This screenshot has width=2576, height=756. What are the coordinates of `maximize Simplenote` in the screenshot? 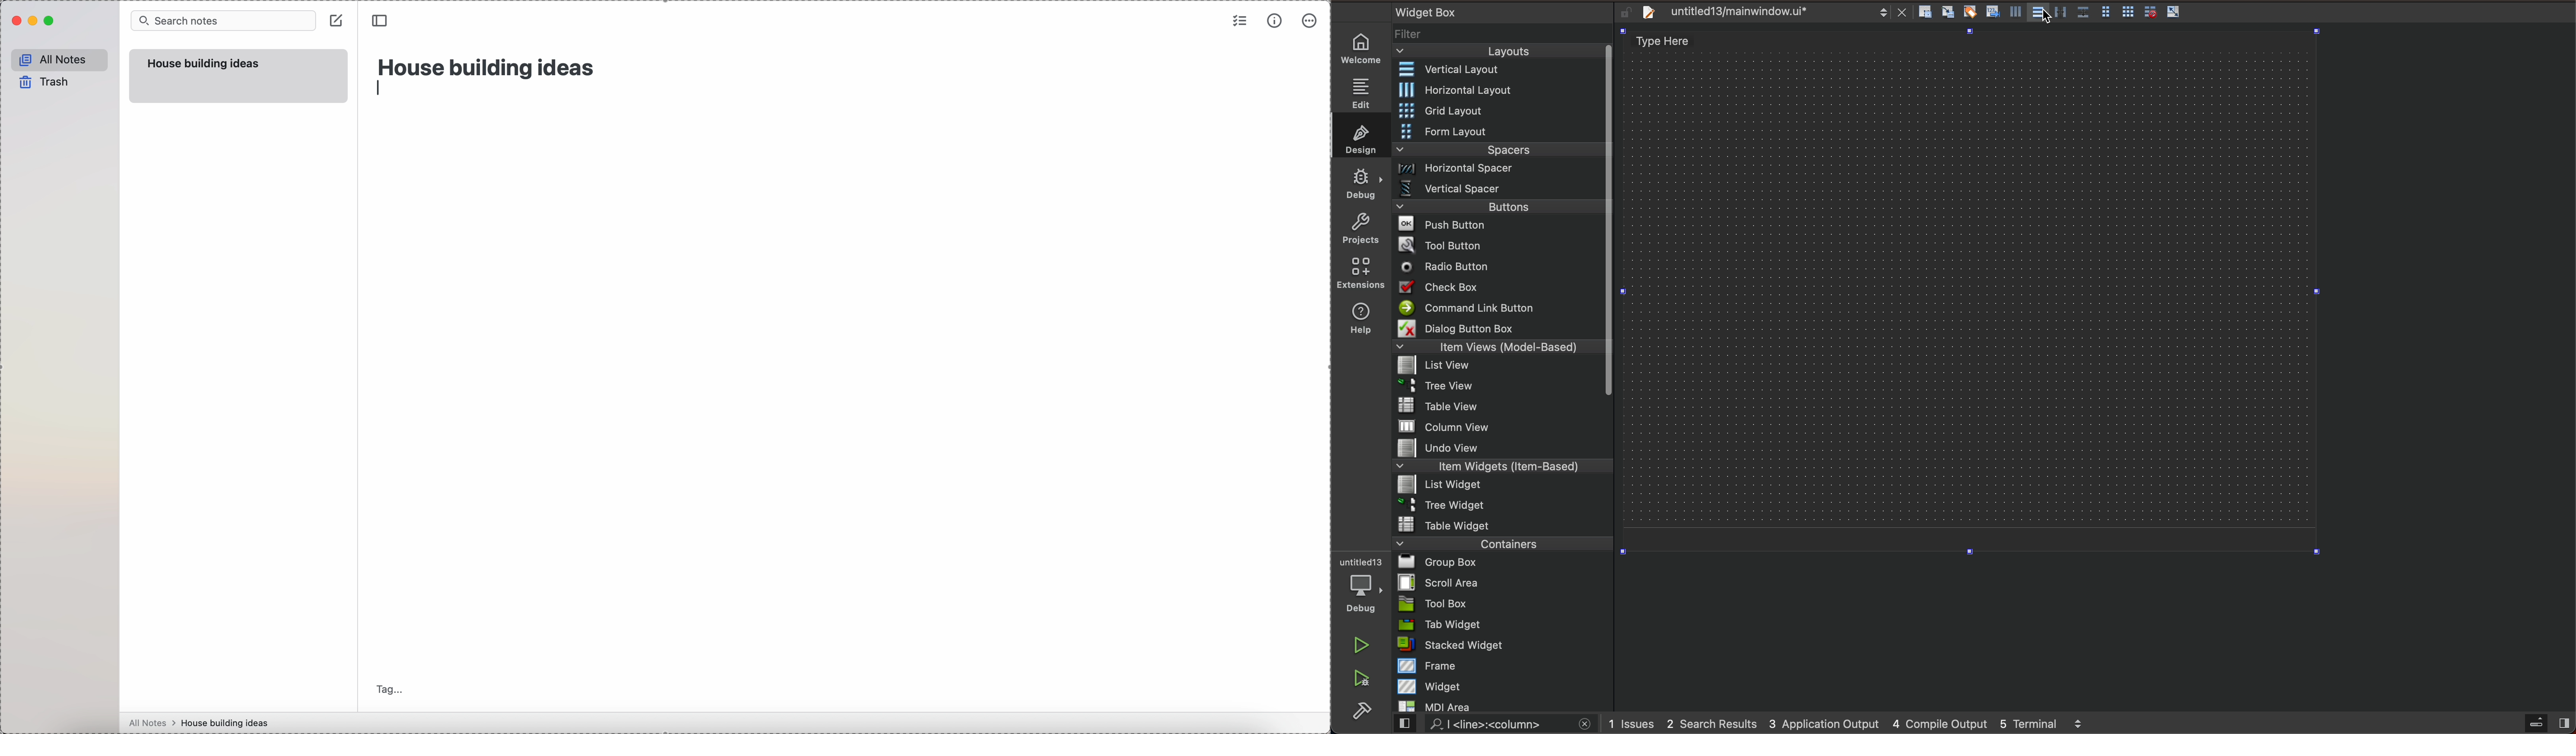 It's located at (53, 21).